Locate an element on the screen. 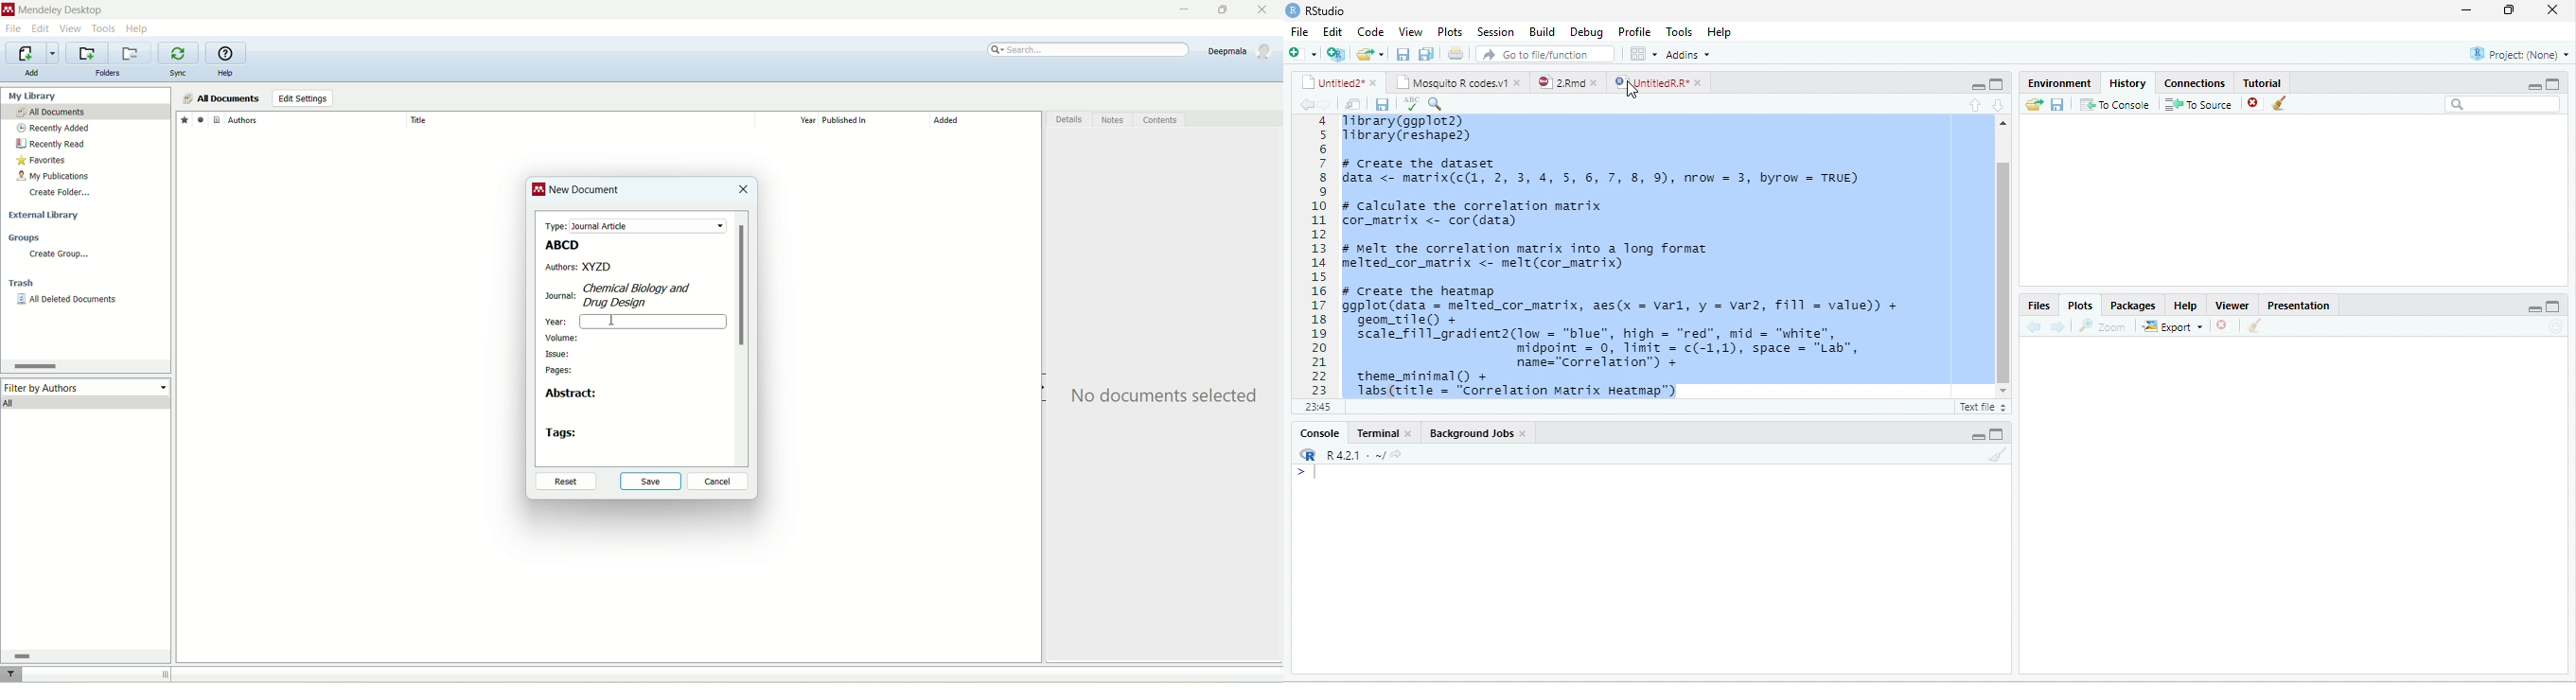  vertical scroll bar is located at coordinates (743, 339).